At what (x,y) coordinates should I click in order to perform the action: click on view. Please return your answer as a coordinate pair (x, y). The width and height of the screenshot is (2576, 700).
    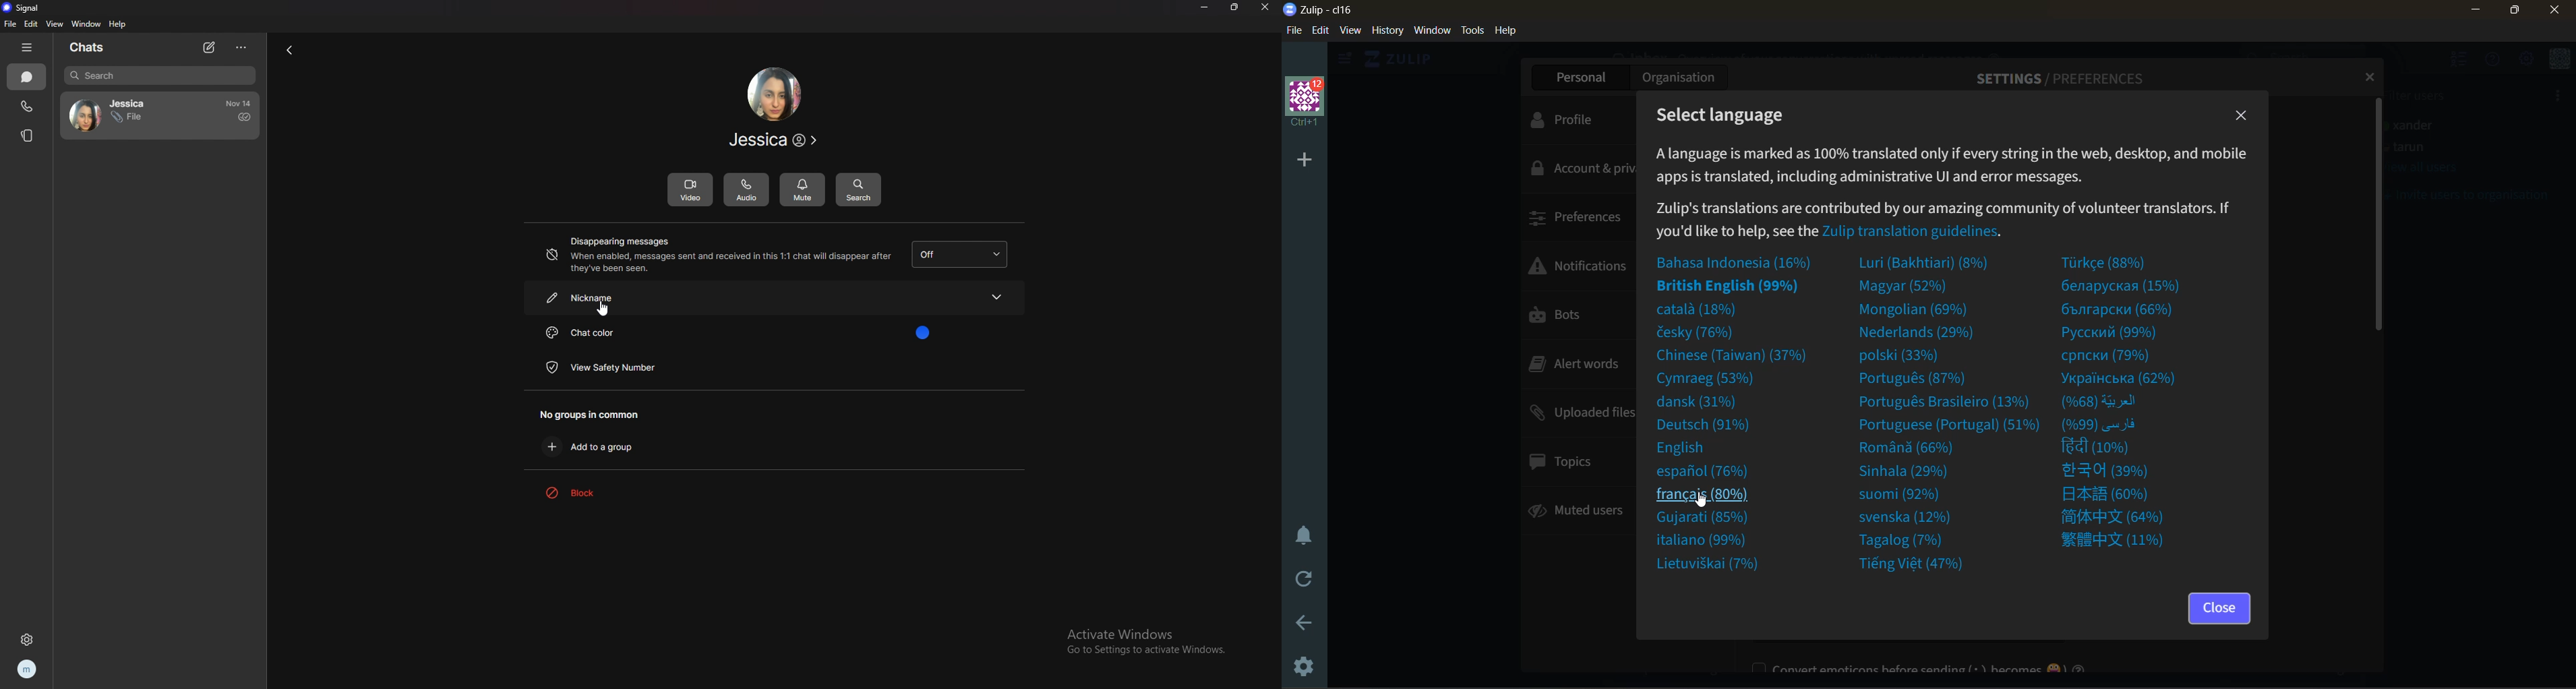
    Looking at the image, I should click on (56, 23).